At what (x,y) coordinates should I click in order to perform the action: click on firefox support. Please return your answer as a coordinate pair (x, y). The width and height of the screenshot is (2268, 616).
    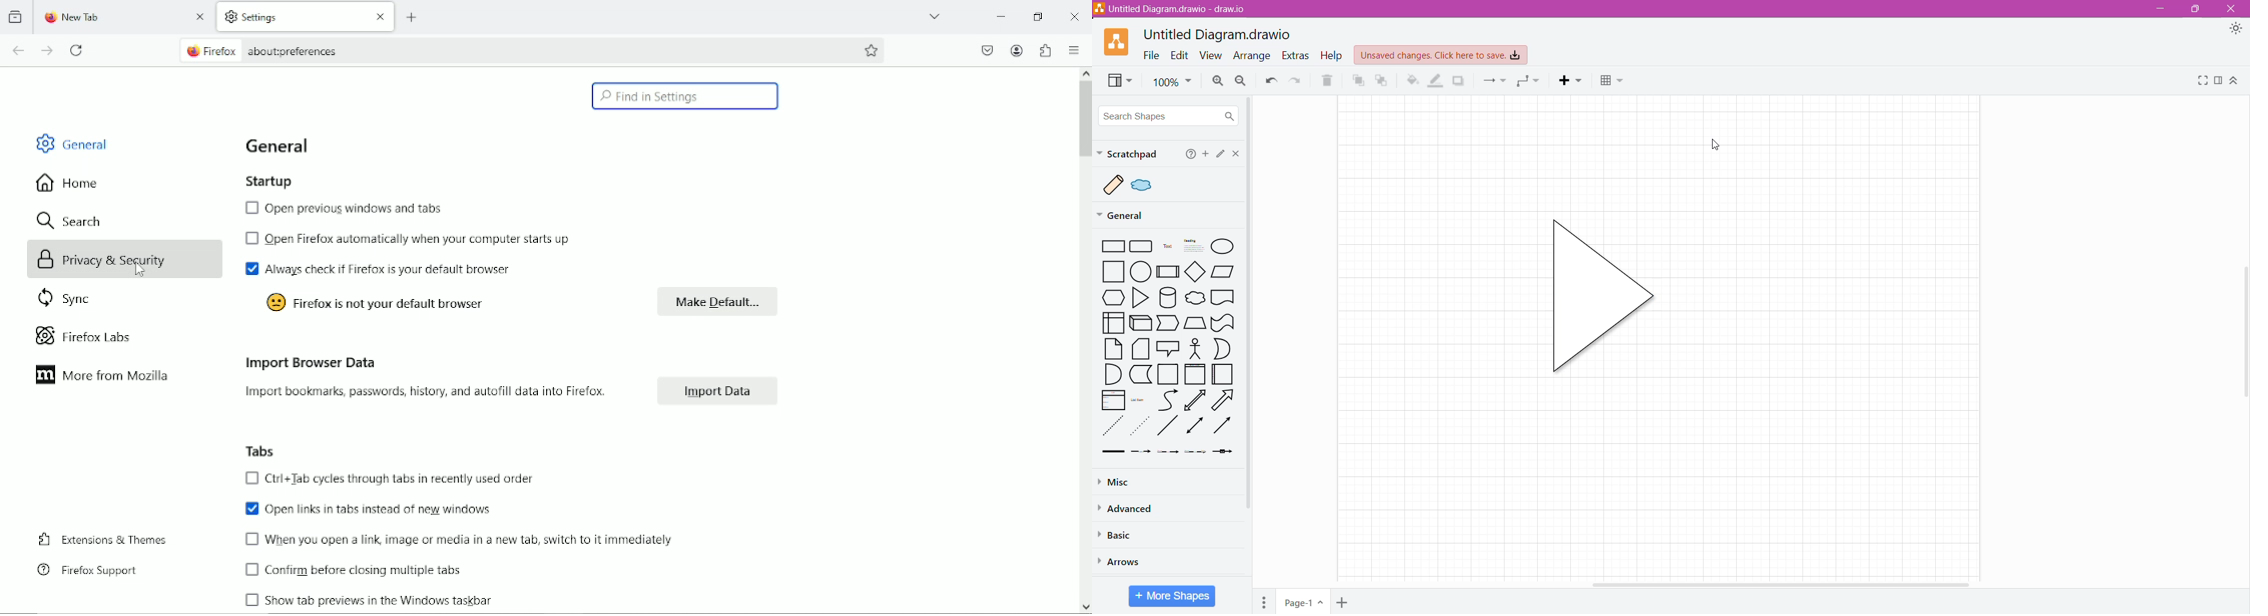
    Looking at the image, I should click on (87, 571).